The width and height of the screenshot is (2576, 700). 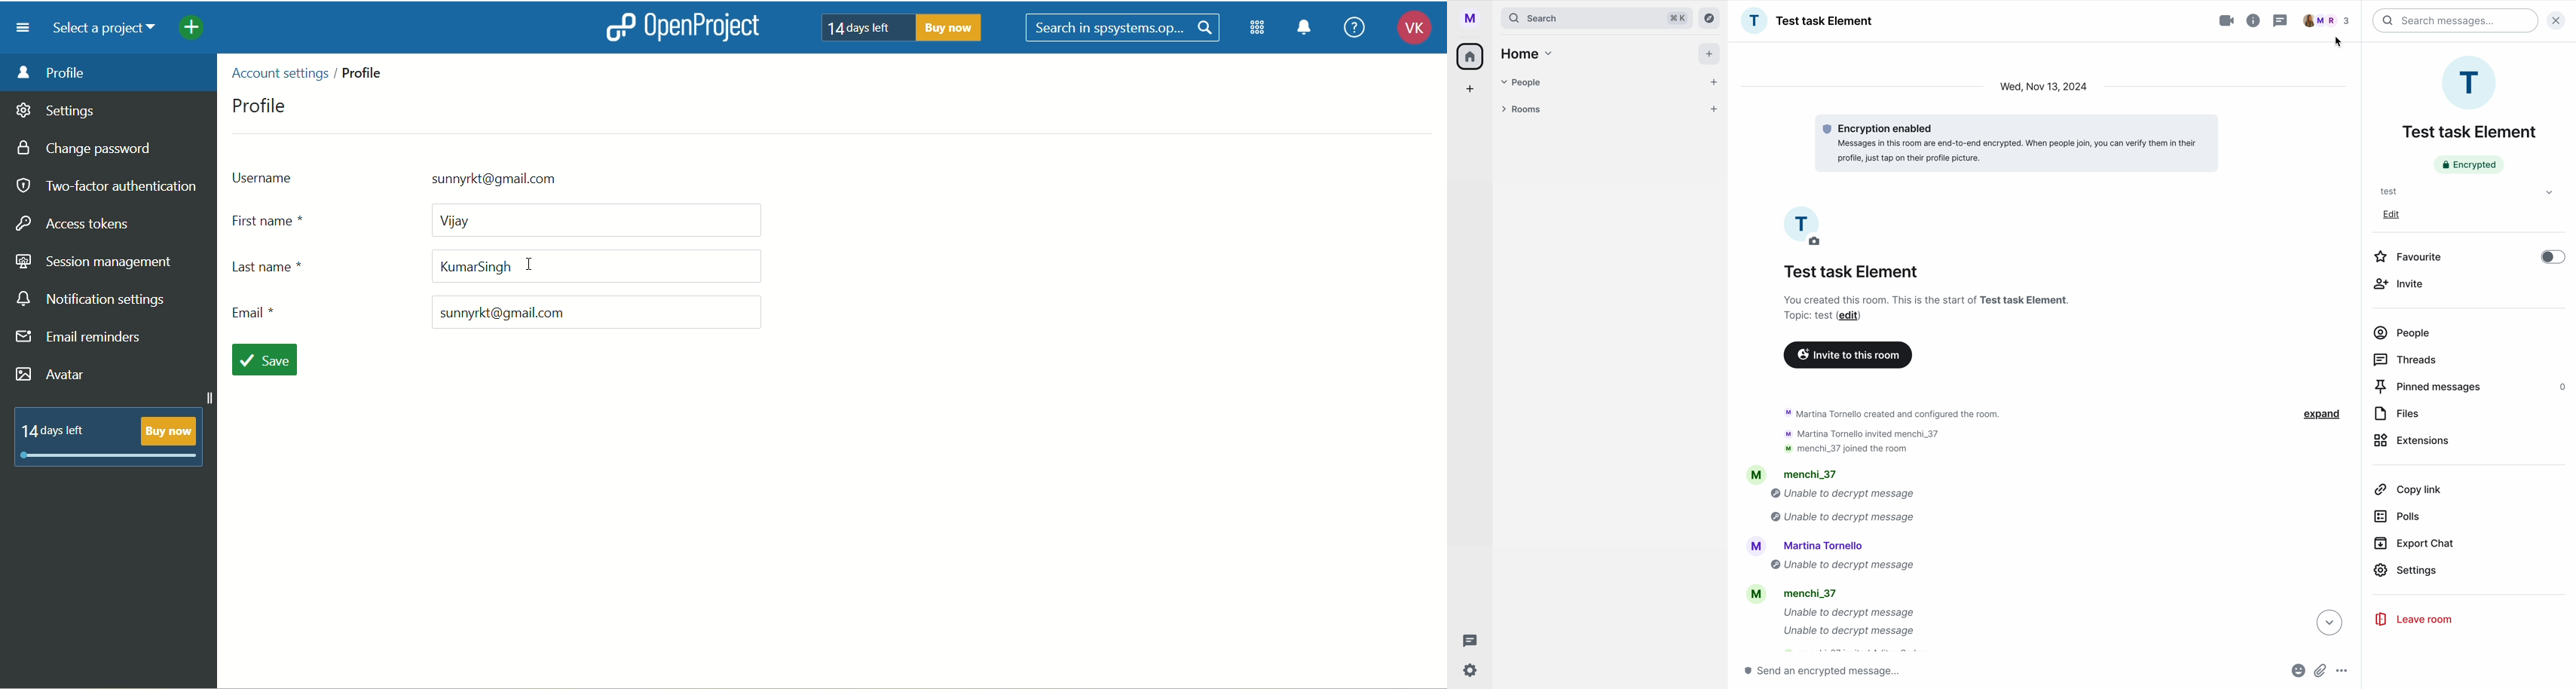 What do you see at coordinates (57, 113) in the screenshot?
I see `settings` at bounding box center [57, 113].